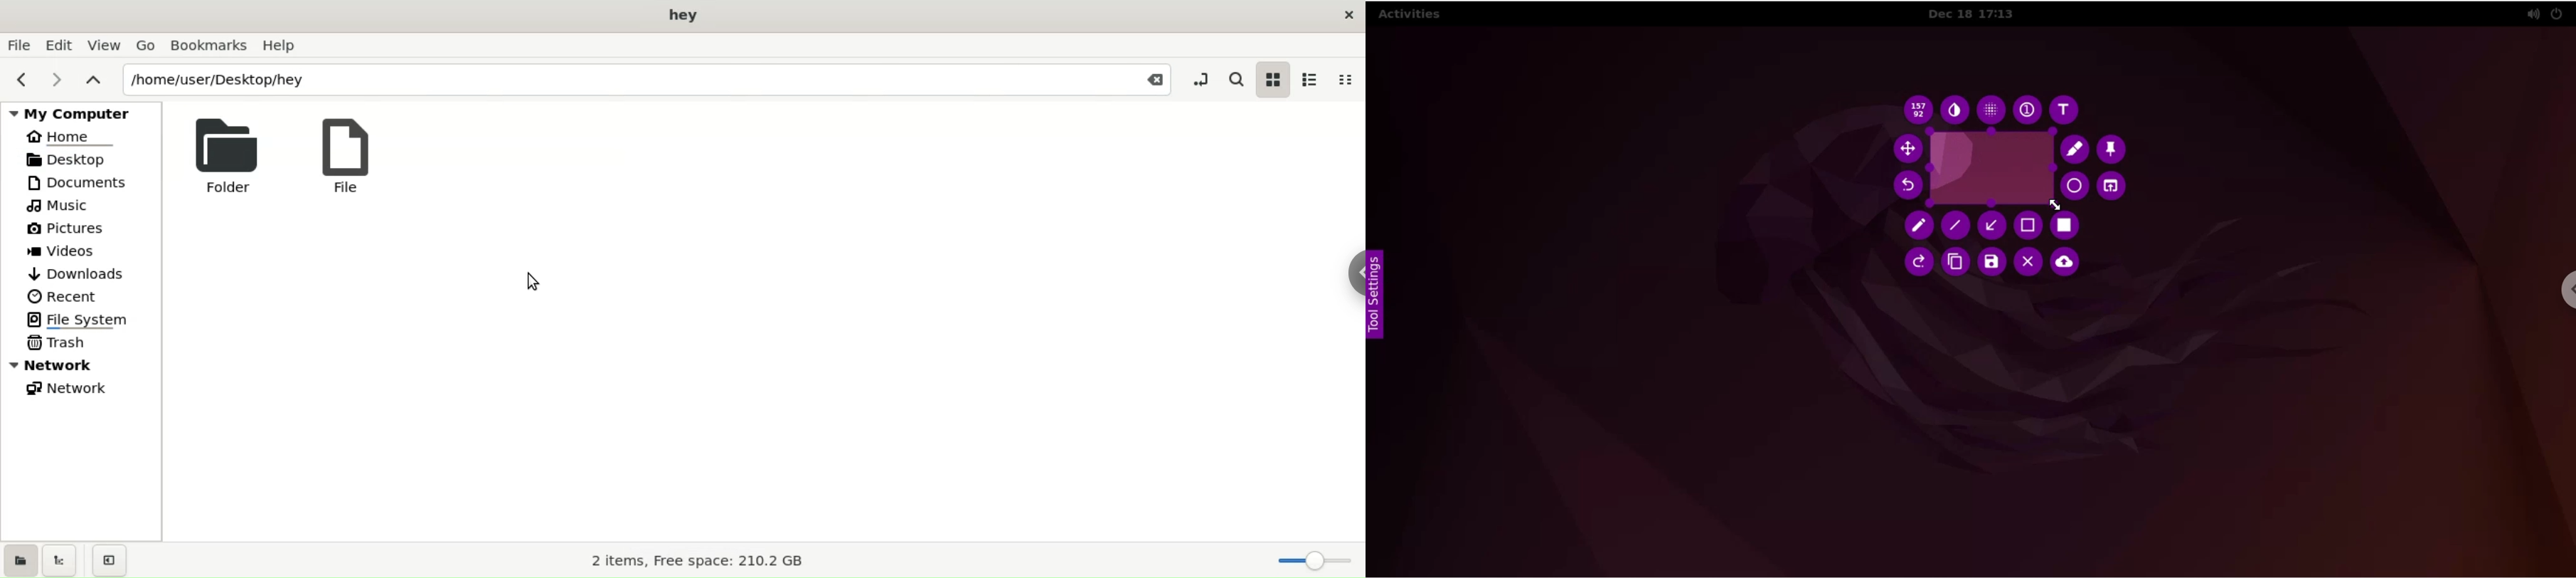 The image size is (2576, 588). What do you see at coordinates (1958, 225) in the screenshot?
I see `line` at bounding box center [1958, 225].